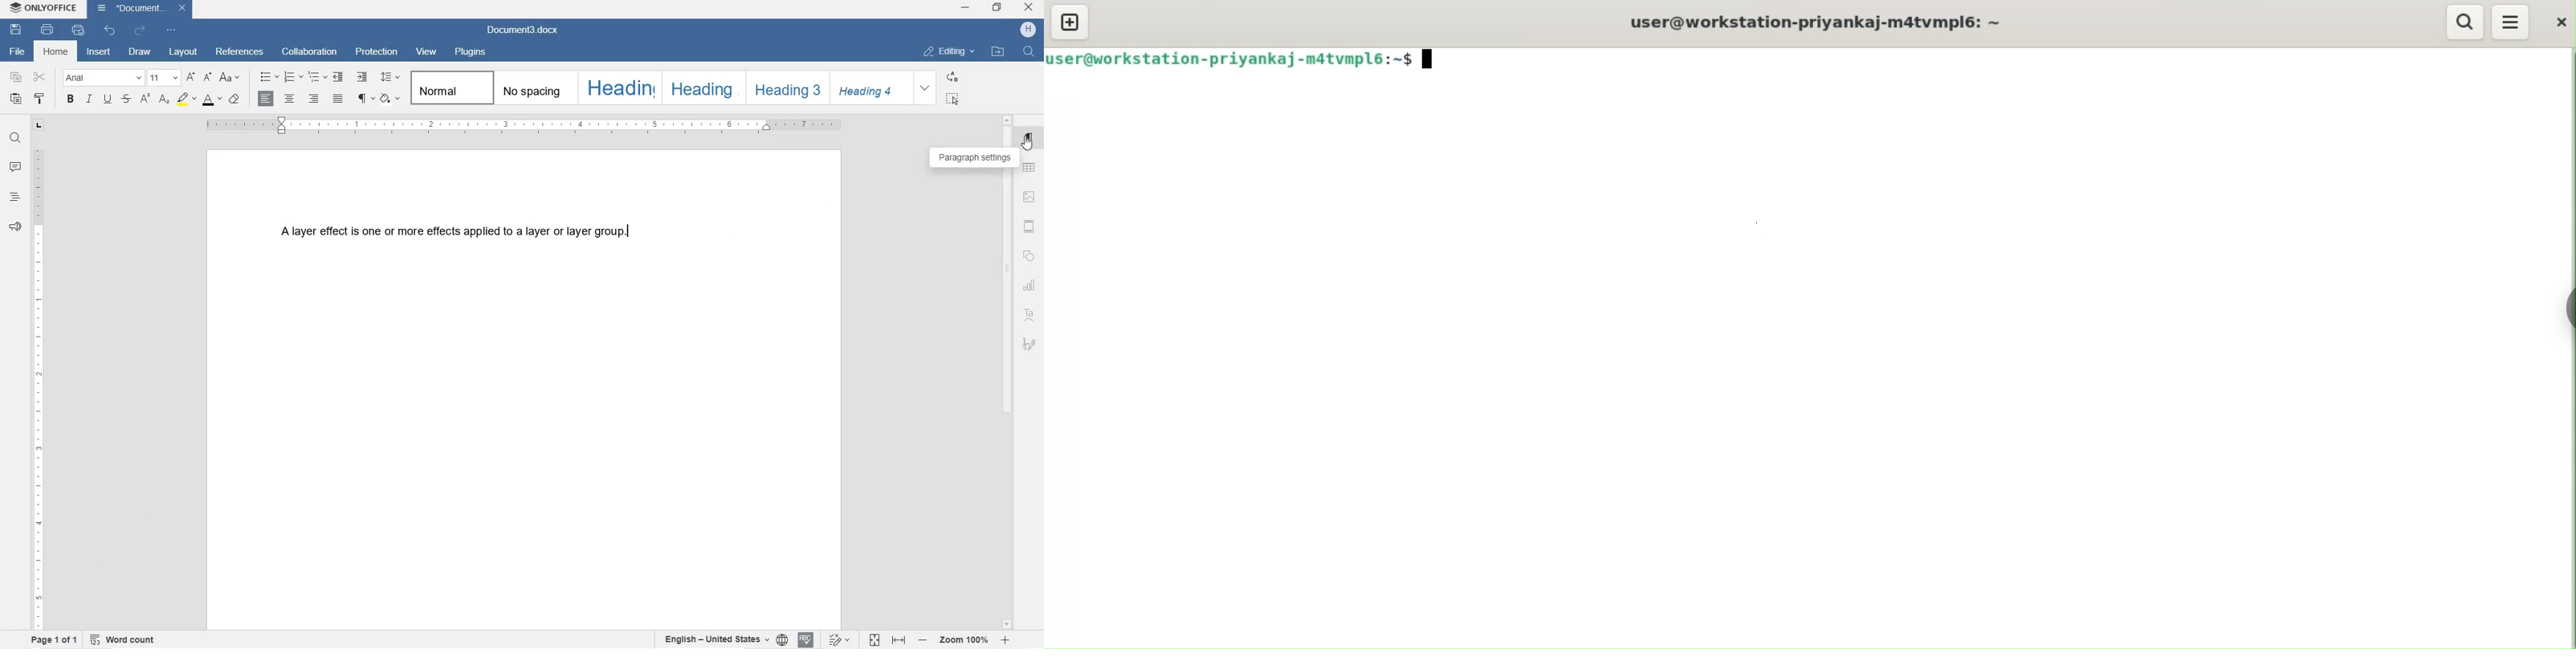  I want to click on TABLE, so click(1029, 167).